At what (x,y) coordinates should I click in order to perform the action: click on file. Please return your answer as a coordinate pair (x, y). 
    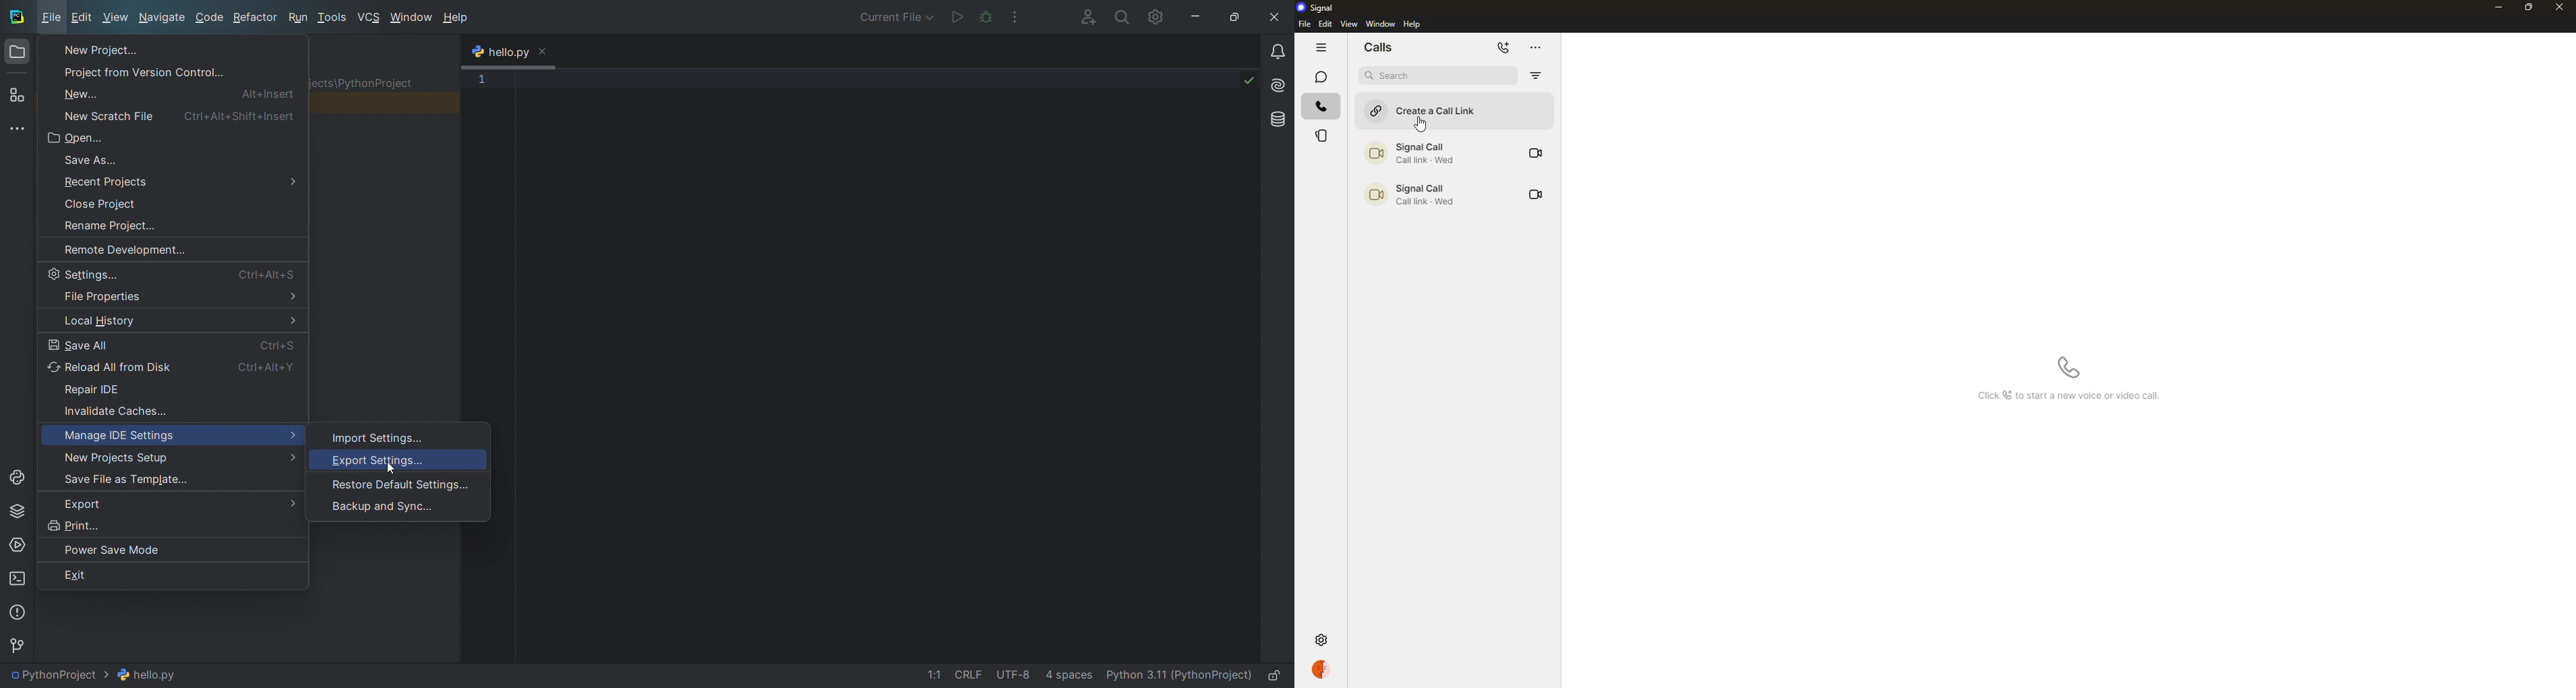
    Looking at the image, I should click on (1304, 23).